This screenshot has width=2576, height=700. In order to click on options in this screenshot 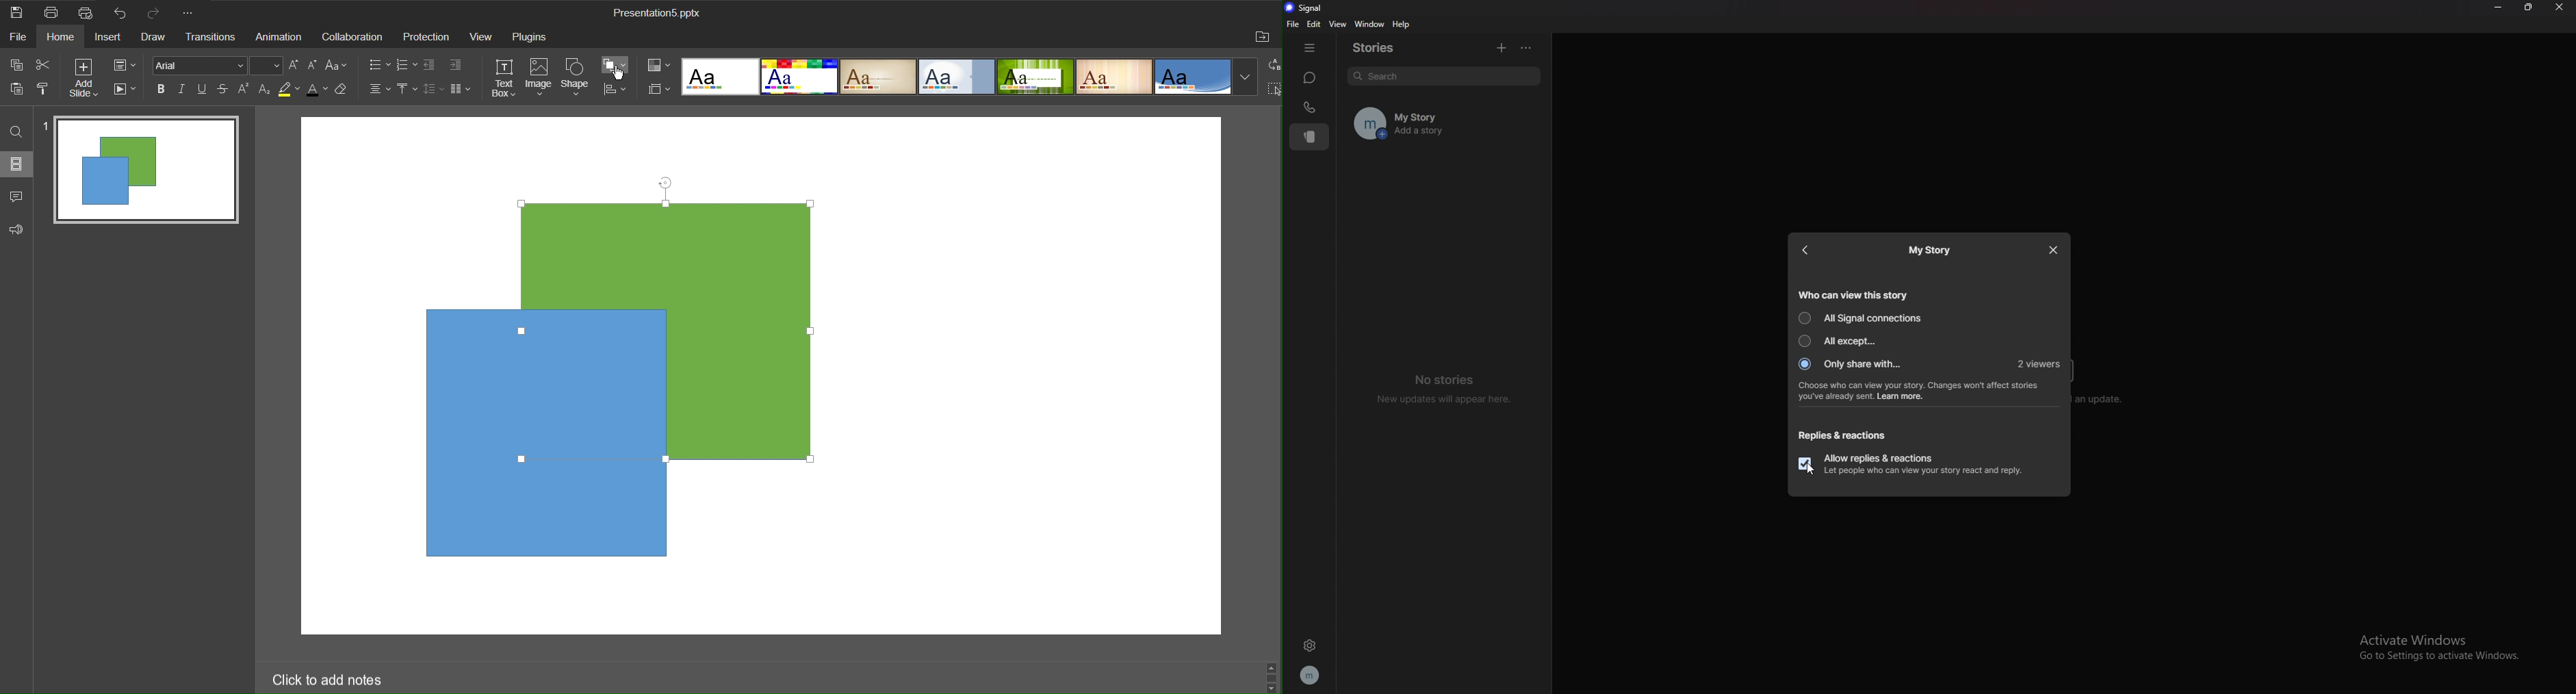, I will do `click(1526, 48)`.